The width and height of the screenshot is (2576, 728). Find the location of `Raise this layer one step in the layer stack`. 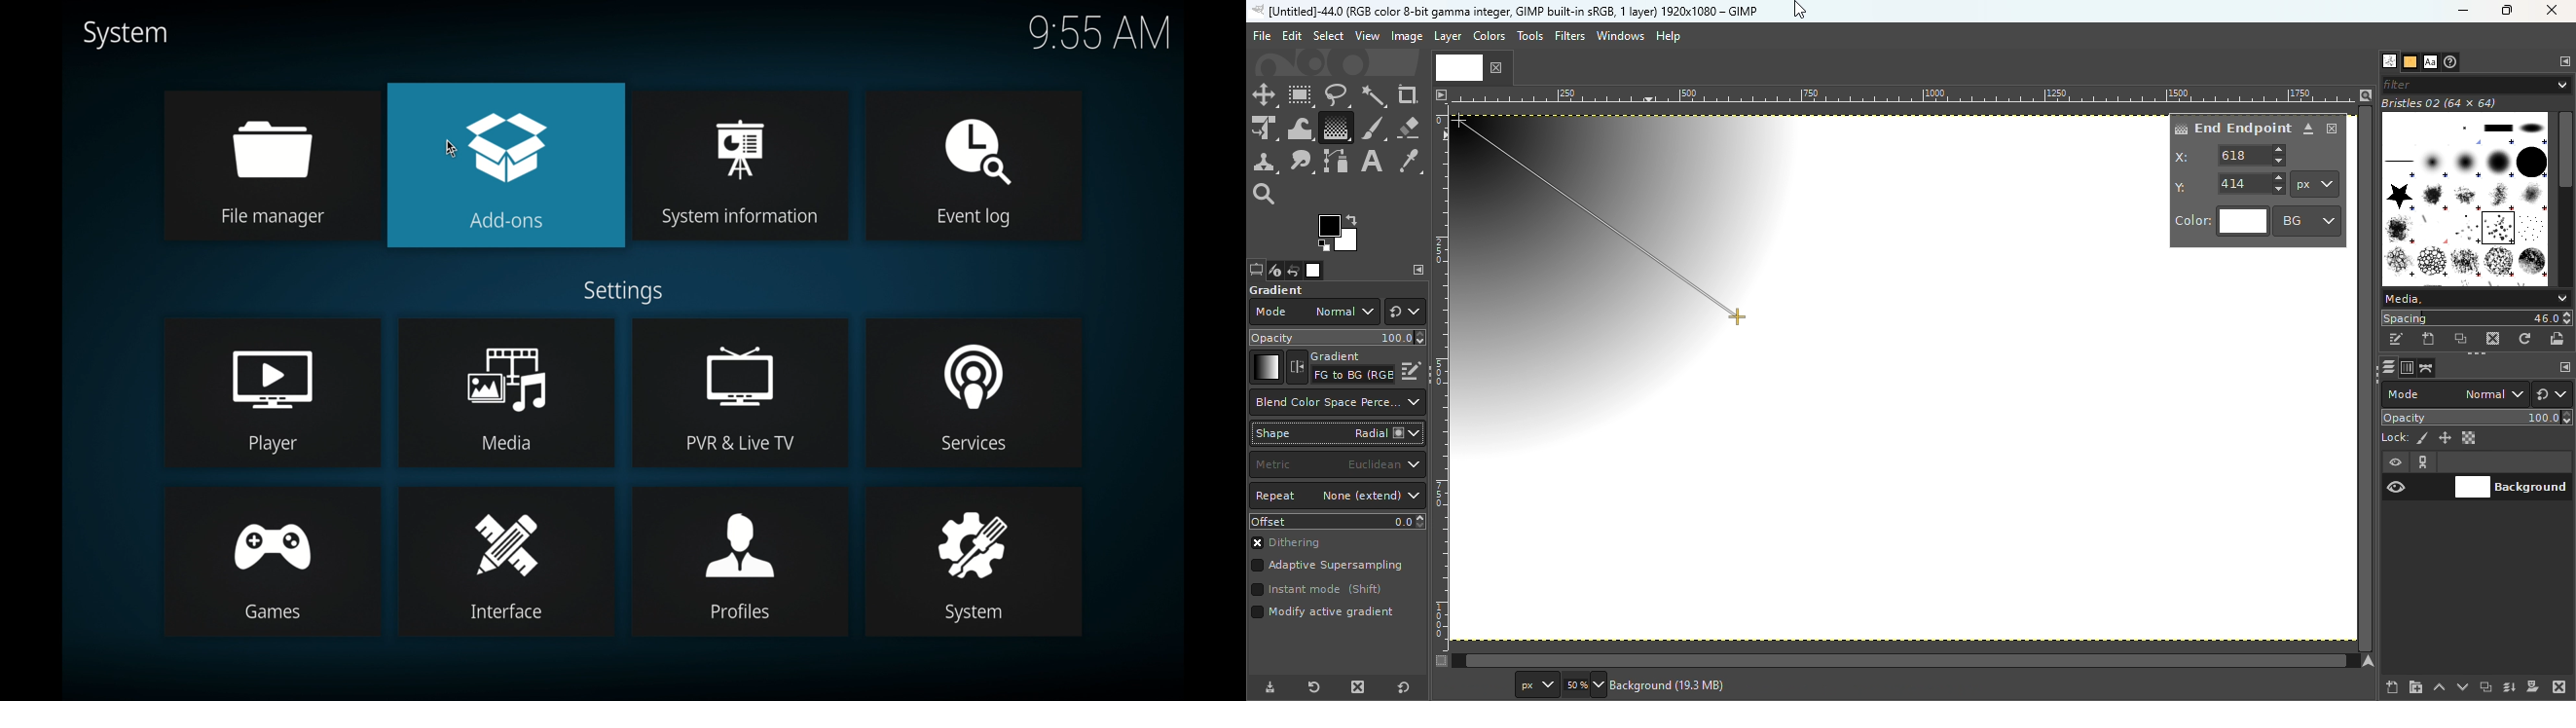

Raise this layer one step in the layer stack is located at coordinates (2440, 687).